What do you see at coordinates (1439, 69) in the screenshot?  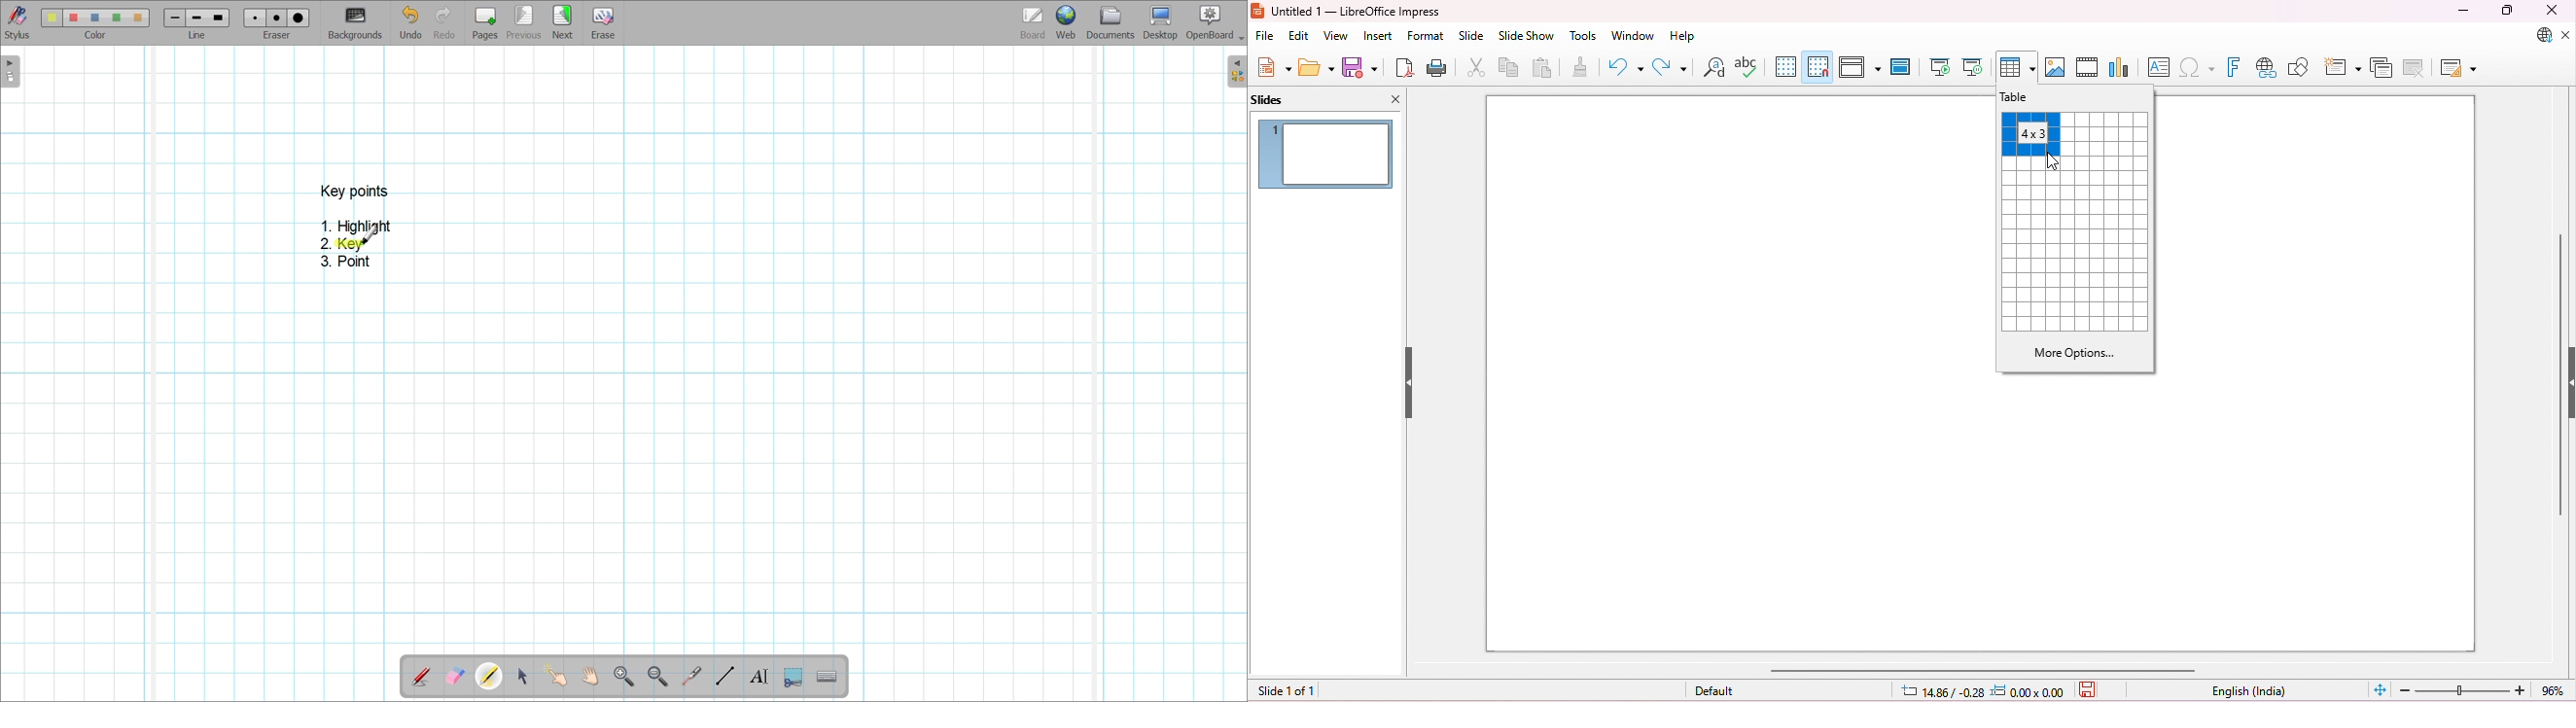 I see `print` at bounding box center [1439, 69].